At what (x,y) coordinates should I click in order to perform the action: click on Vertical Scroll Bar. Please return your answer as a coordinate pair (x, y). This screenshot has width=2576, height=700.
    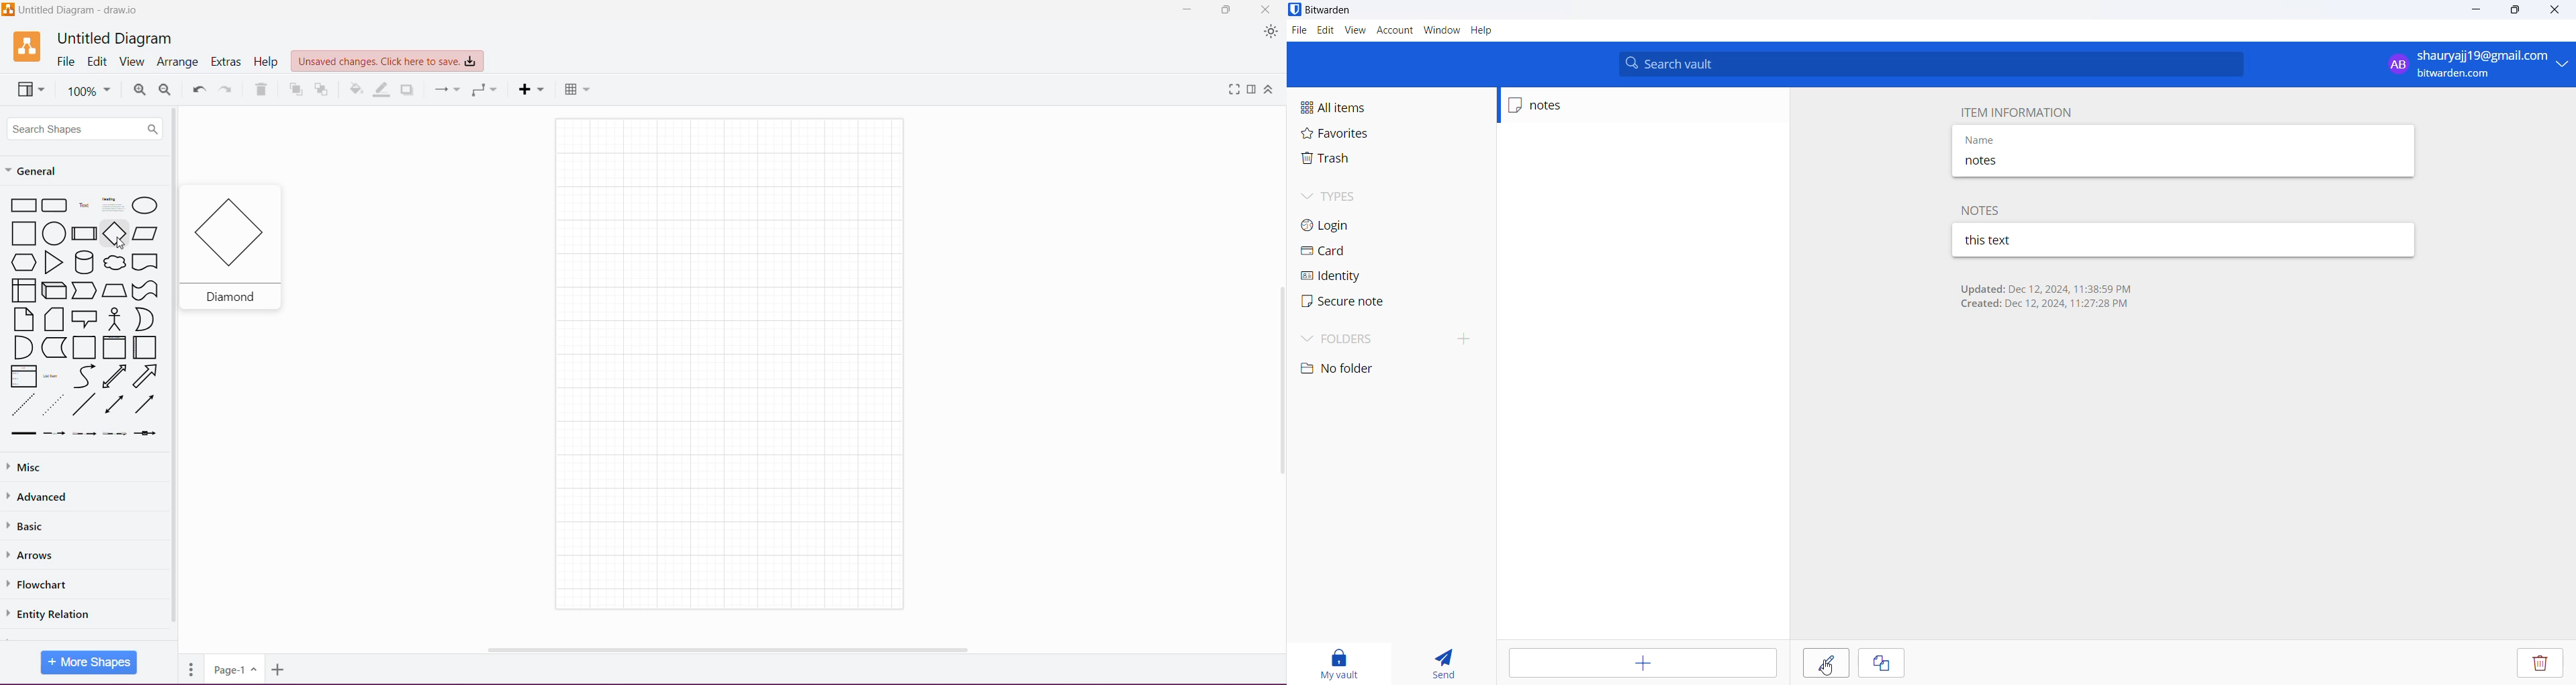
    Looking at the image, I should click on (174, 367).